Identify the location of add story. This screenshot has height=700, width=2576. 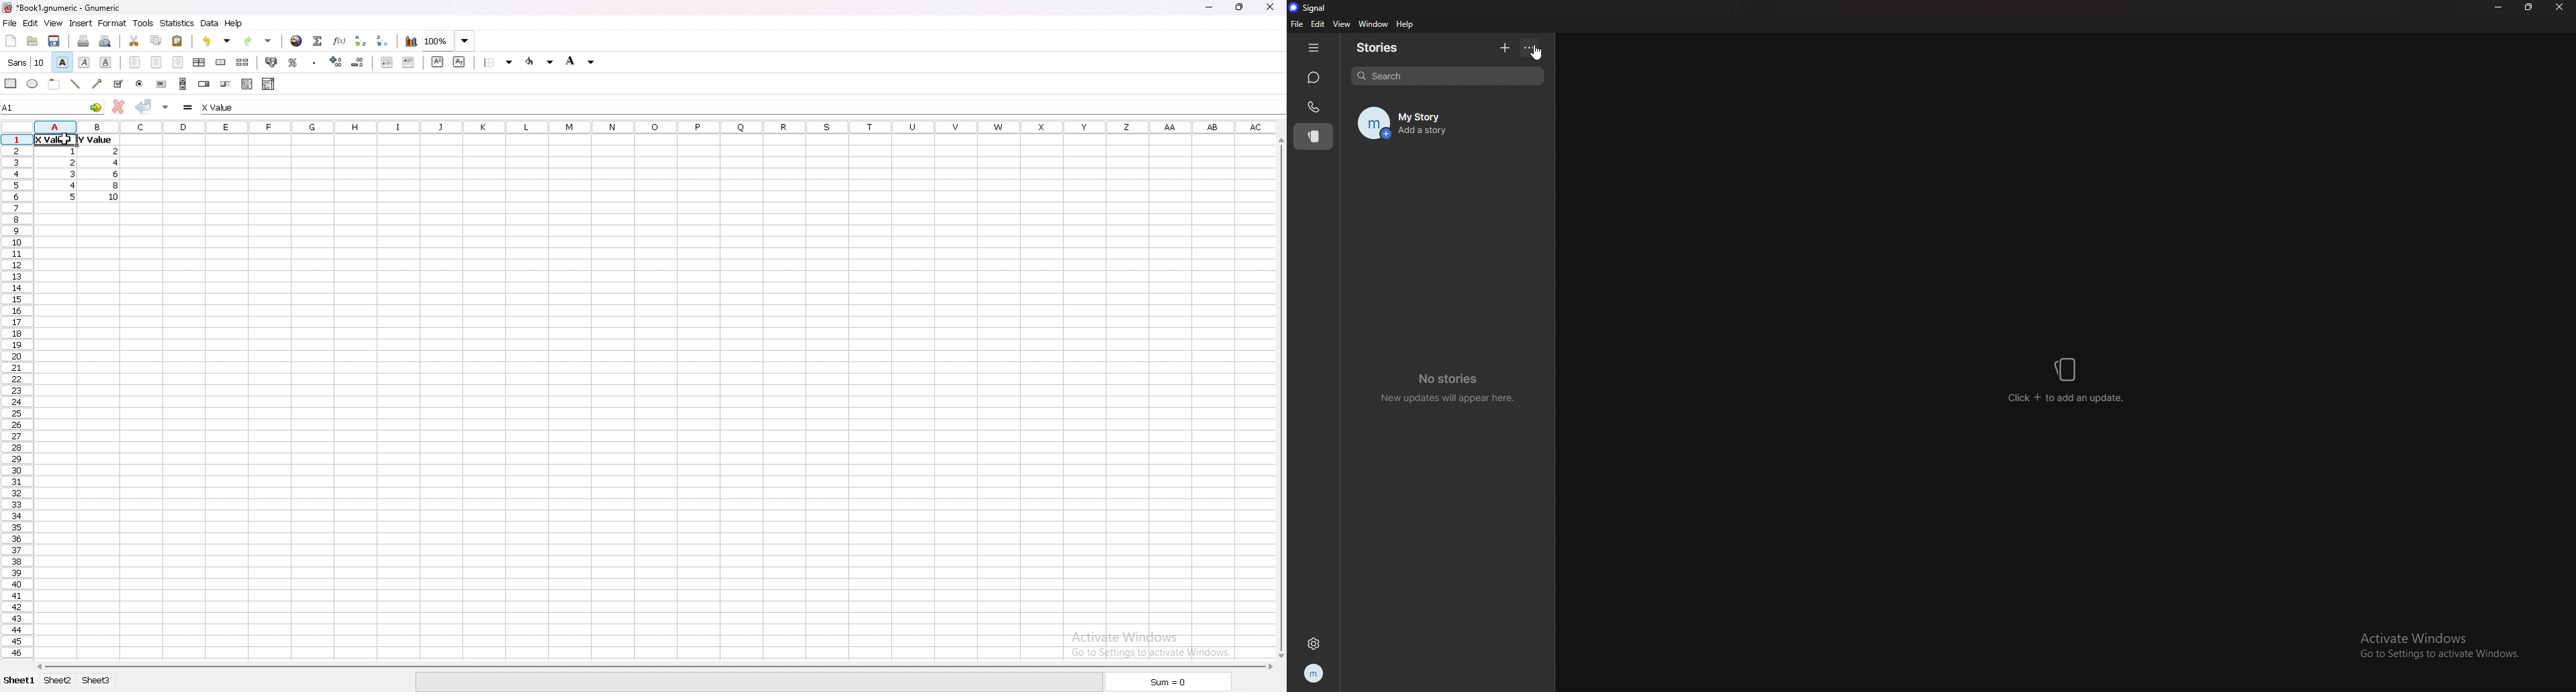
(1505, 48).